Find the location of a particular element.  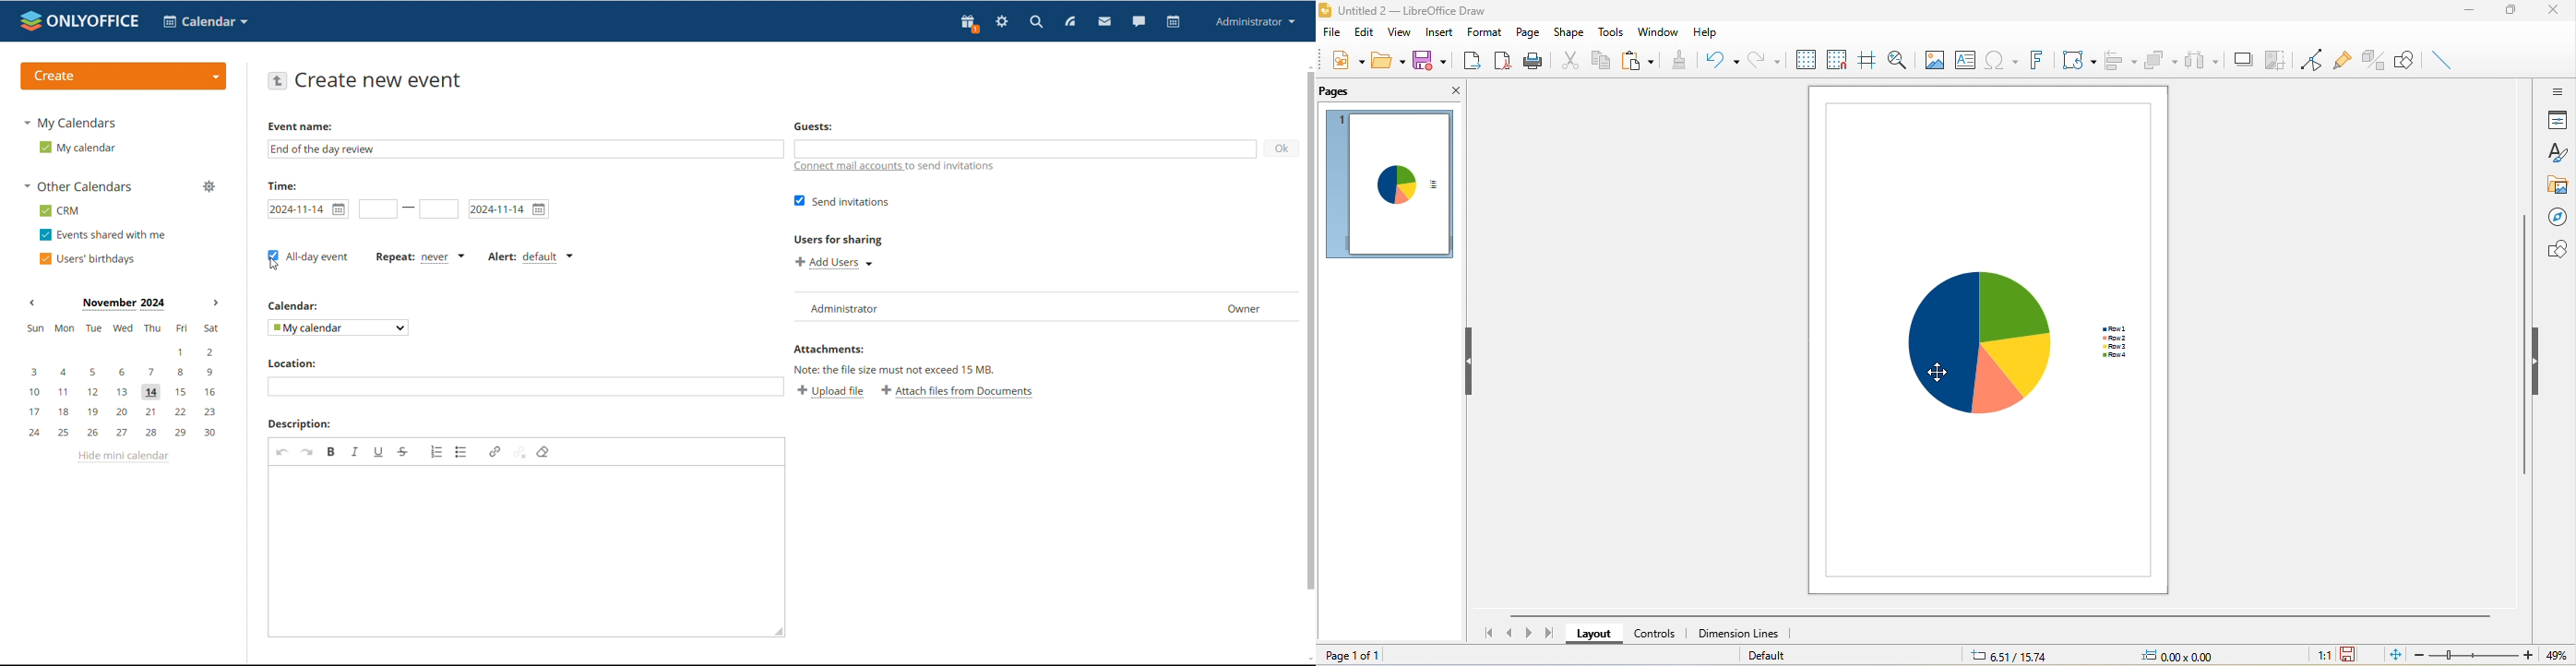

save is located at coordinates (2352, 655).